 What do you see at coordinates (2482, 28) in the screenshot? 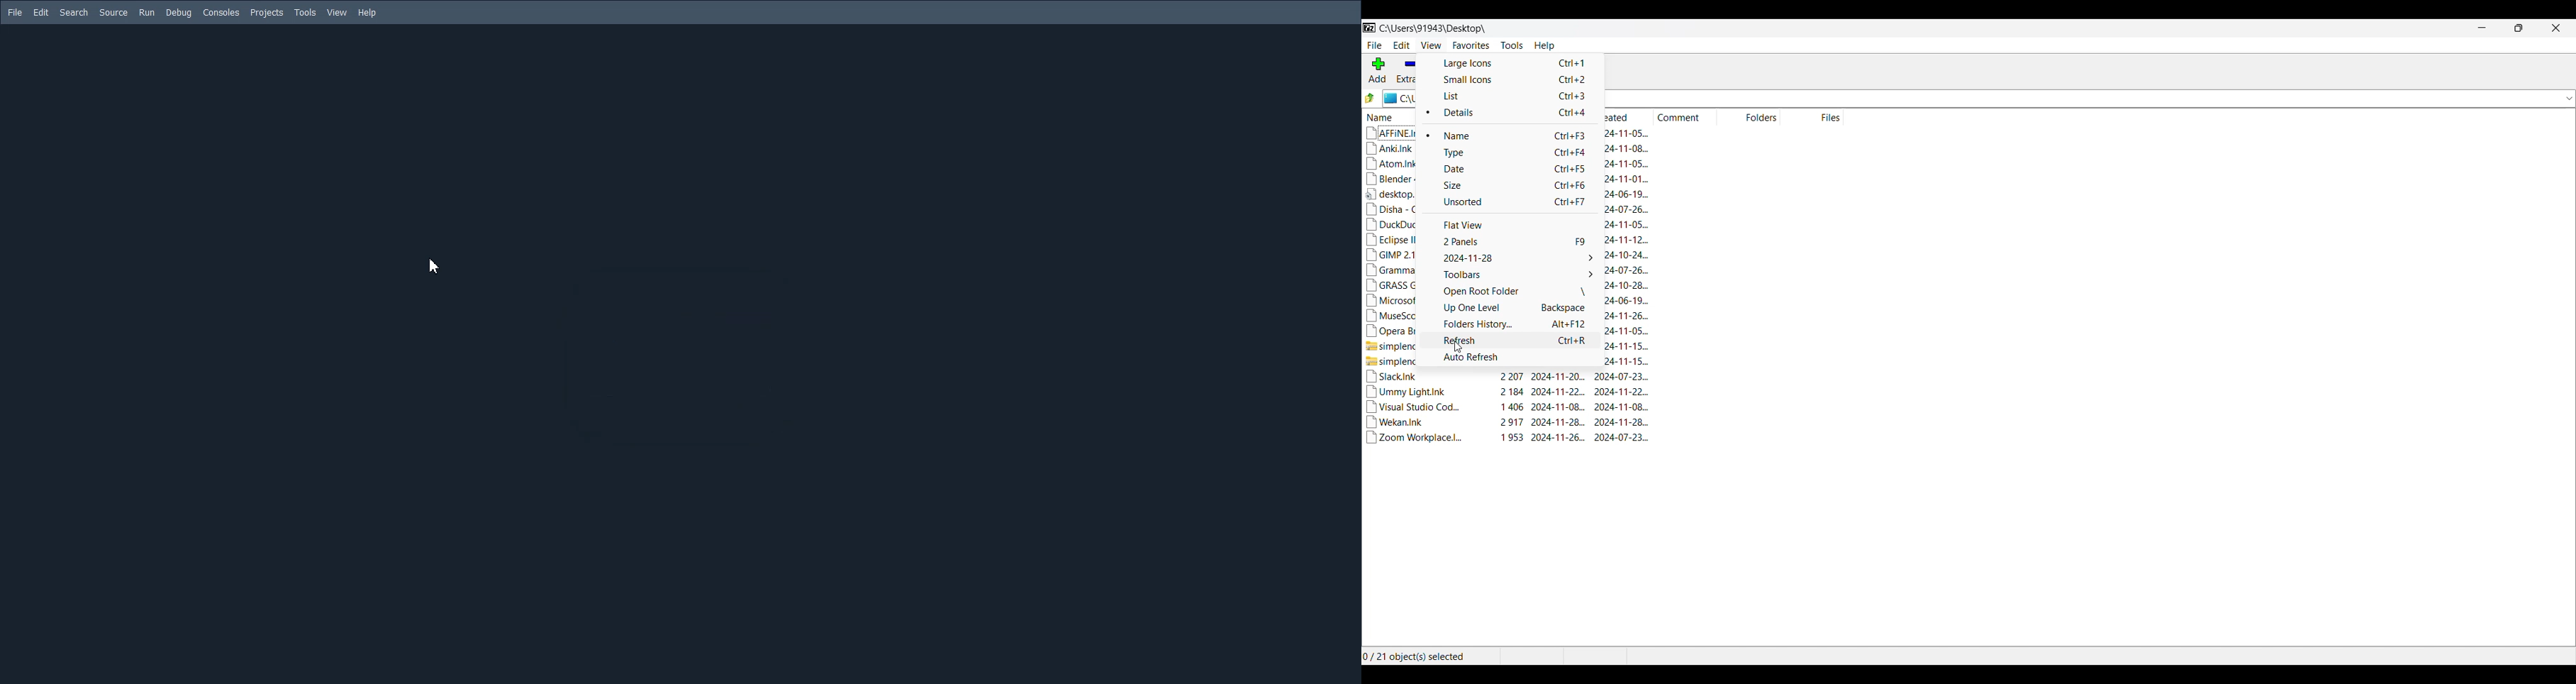
I see `Minimize` at bounding box center [2482, 28].